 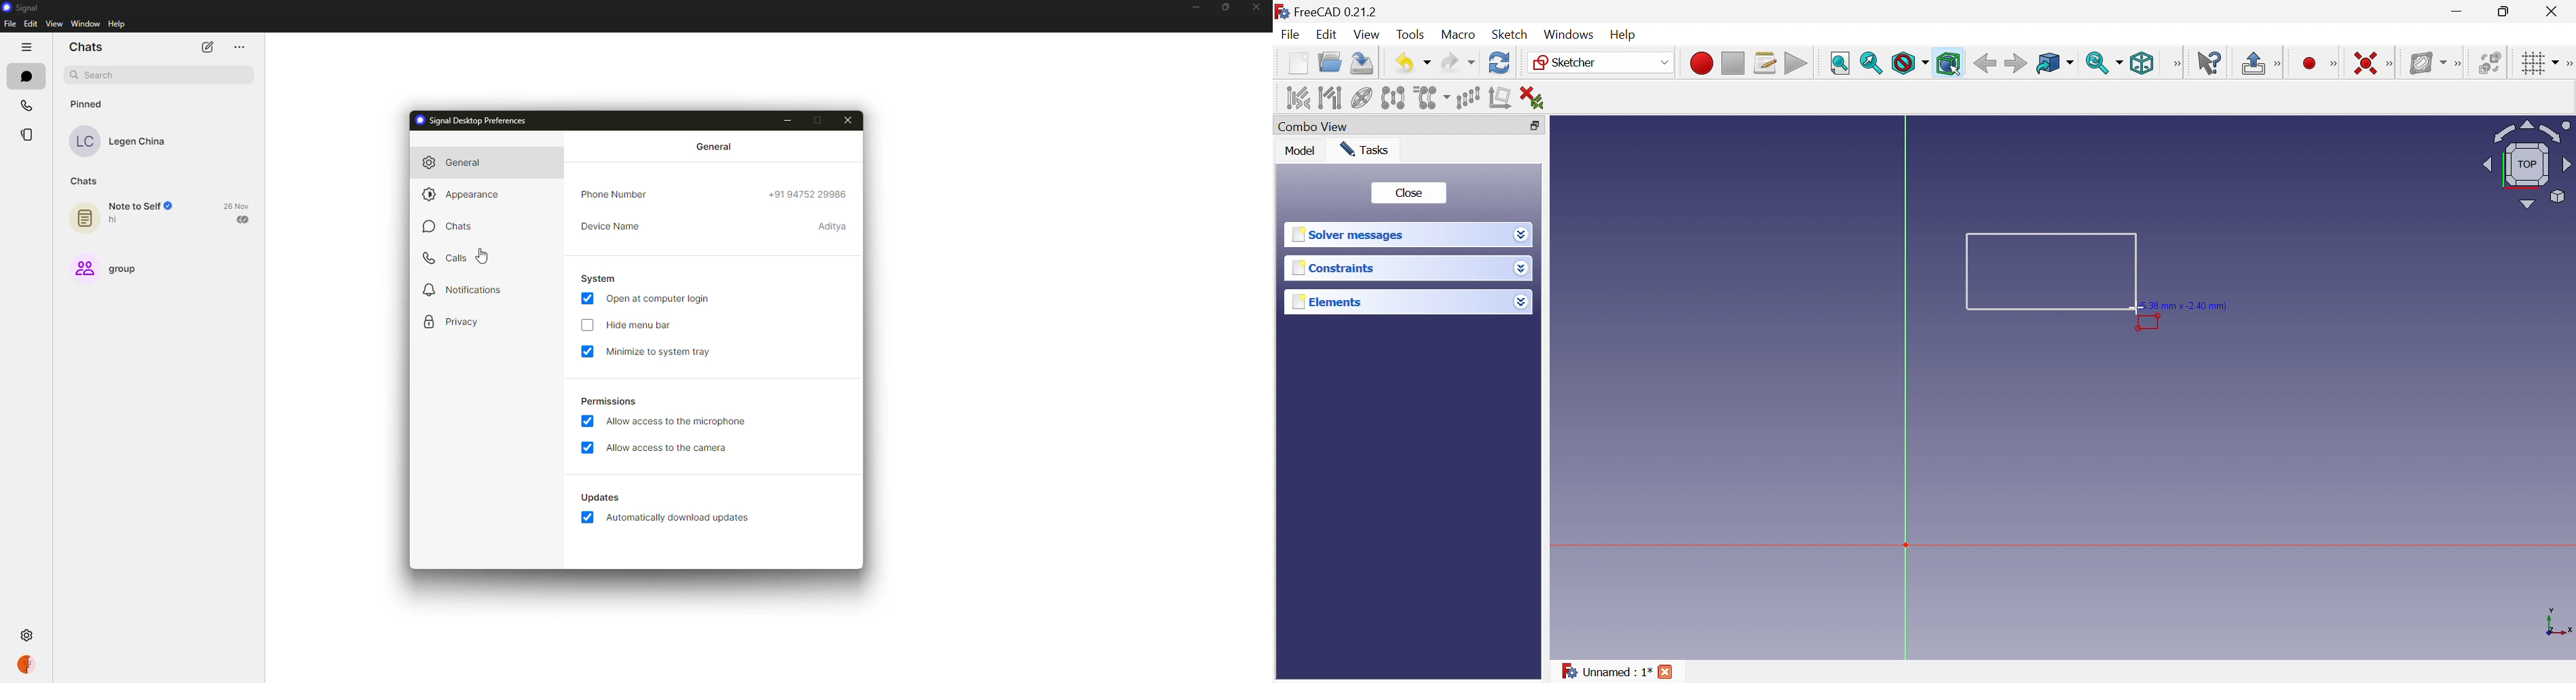 What do you see at coordinates (2568, 63) in the screenshot?
I see `[Sketcher edit tools]` at bounding box center [2568, 63].